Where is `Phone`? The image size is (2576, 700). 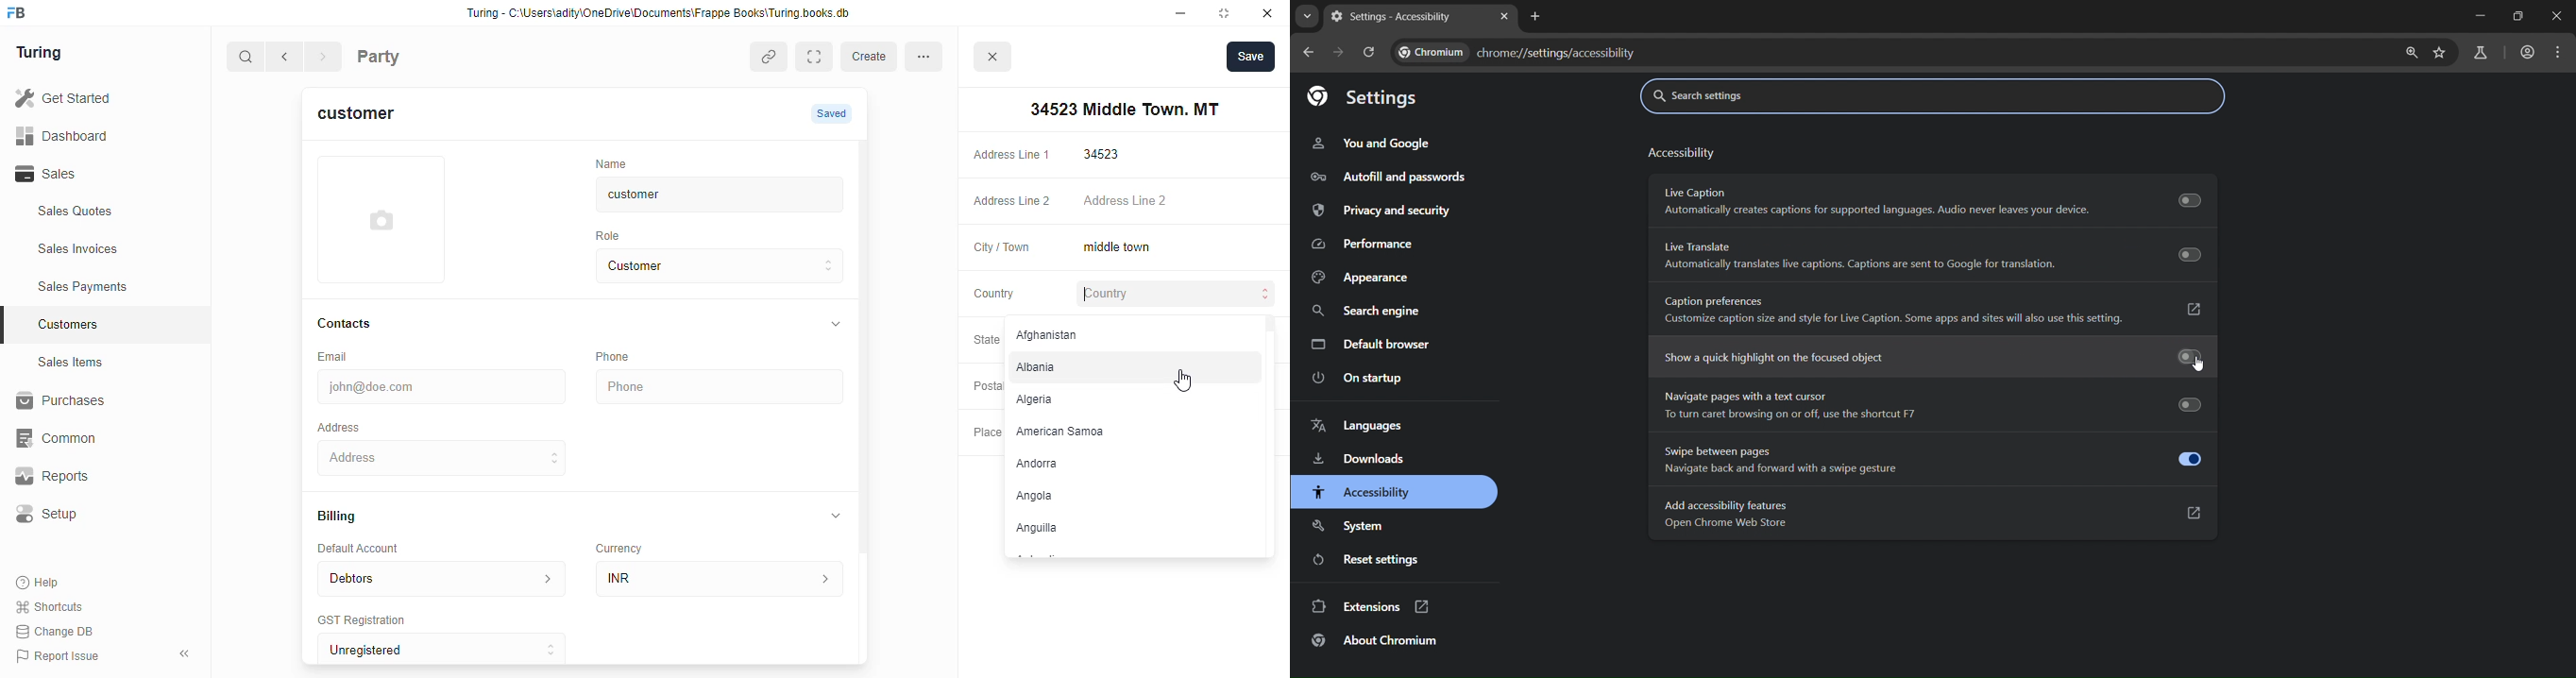 Phone is located at coordinates (623, 356).